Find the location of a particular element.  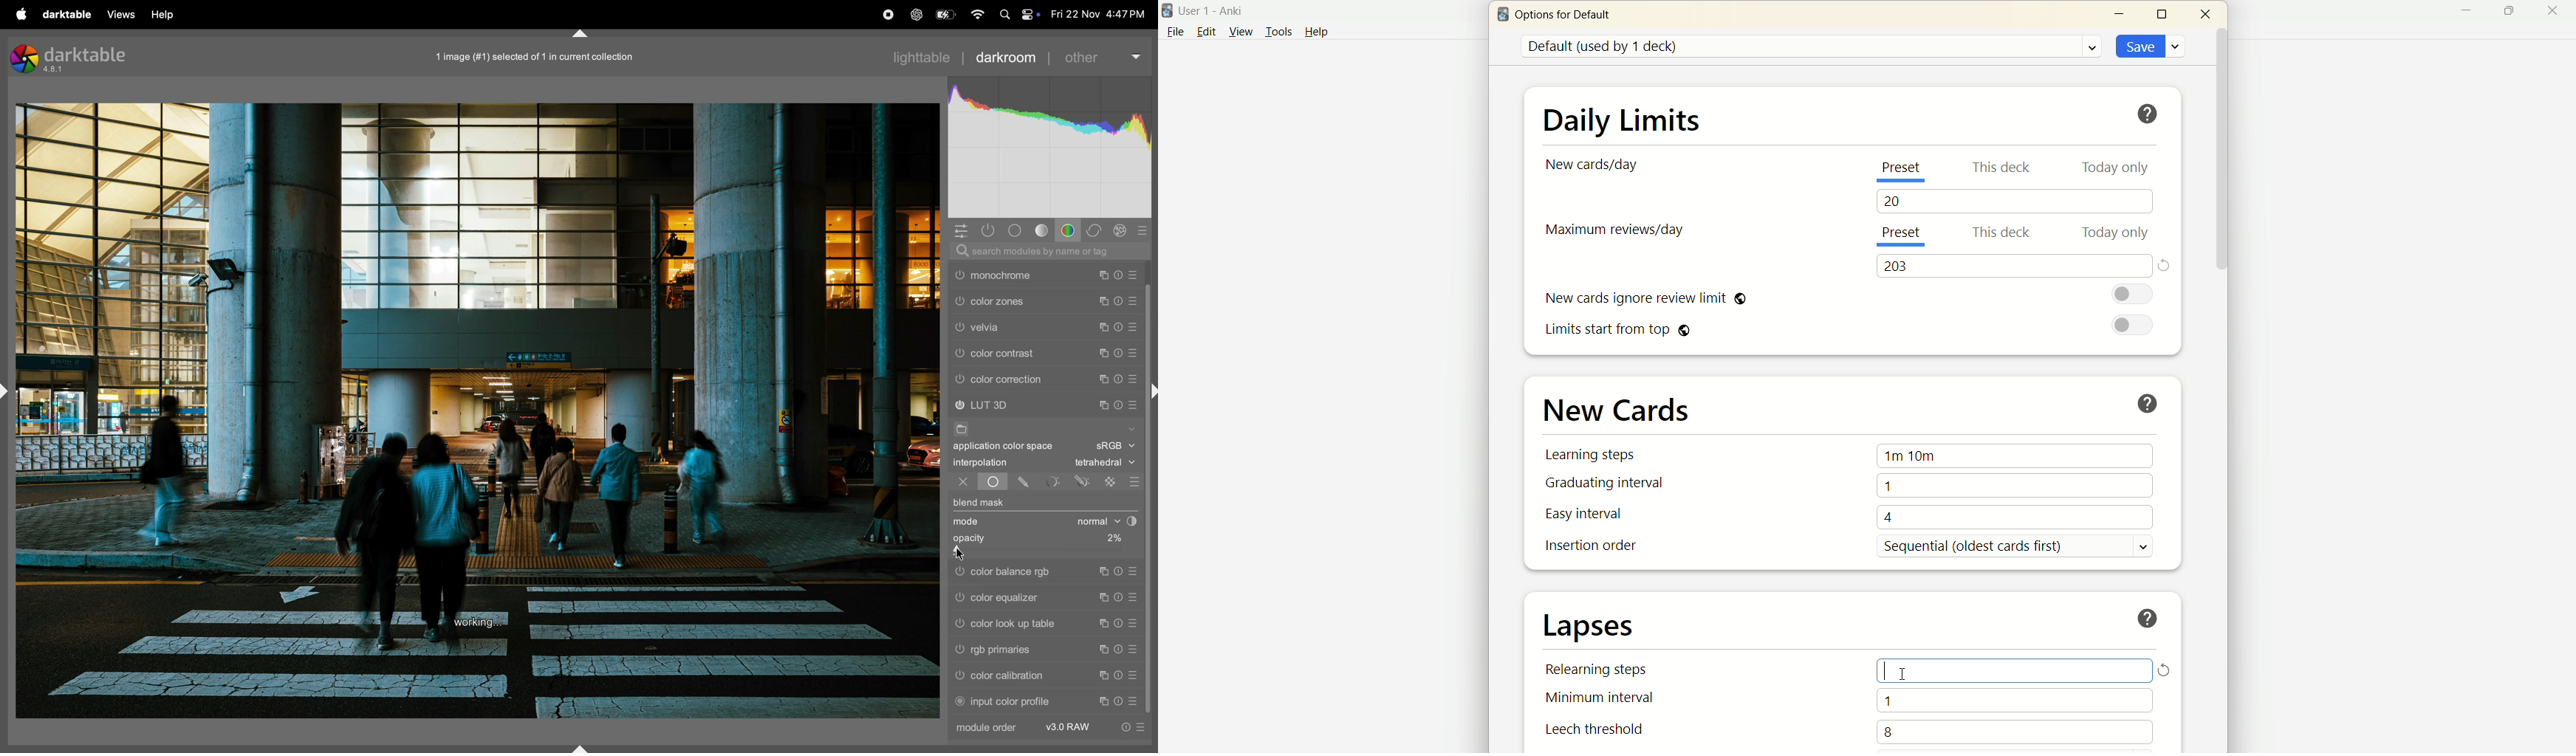

quick access panel is located at coordinates (957, 230).